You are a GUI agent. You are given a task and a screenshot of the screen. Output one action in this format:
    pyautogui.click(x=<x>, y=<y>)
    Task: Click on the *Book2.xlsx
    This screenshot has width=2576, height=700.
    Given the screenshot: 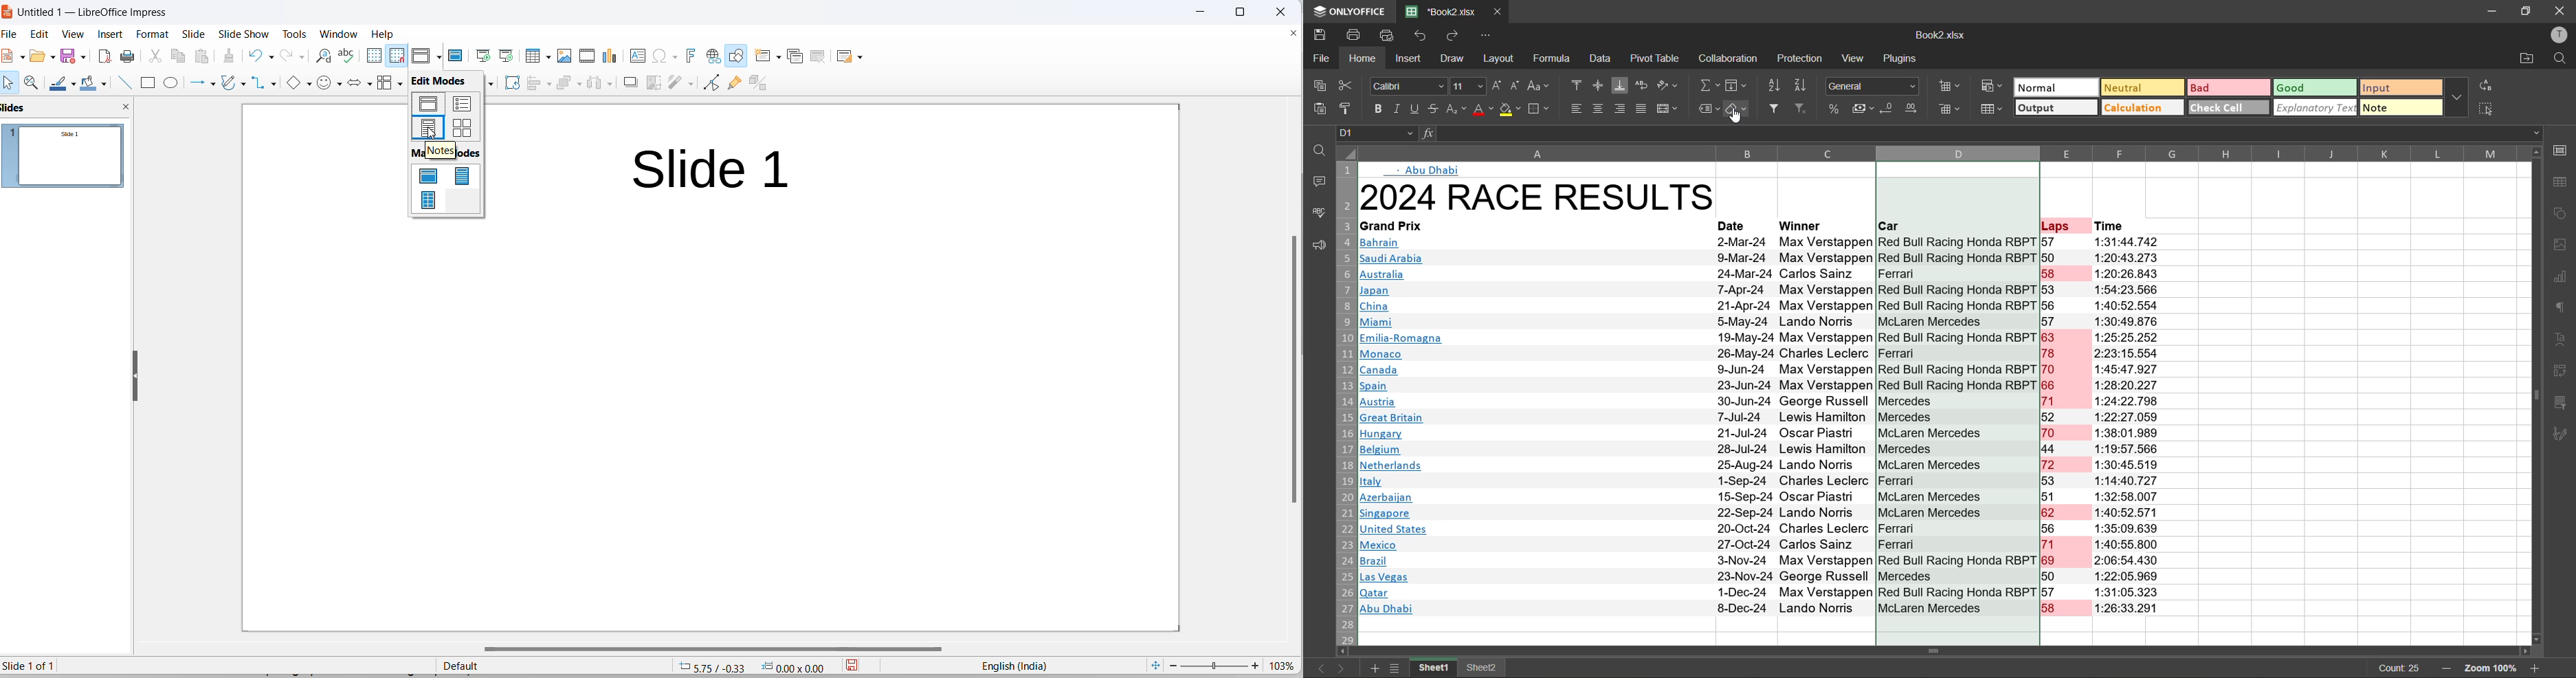 What is the action you would take?
    pyautogui.click(x=1438, y=11)
    